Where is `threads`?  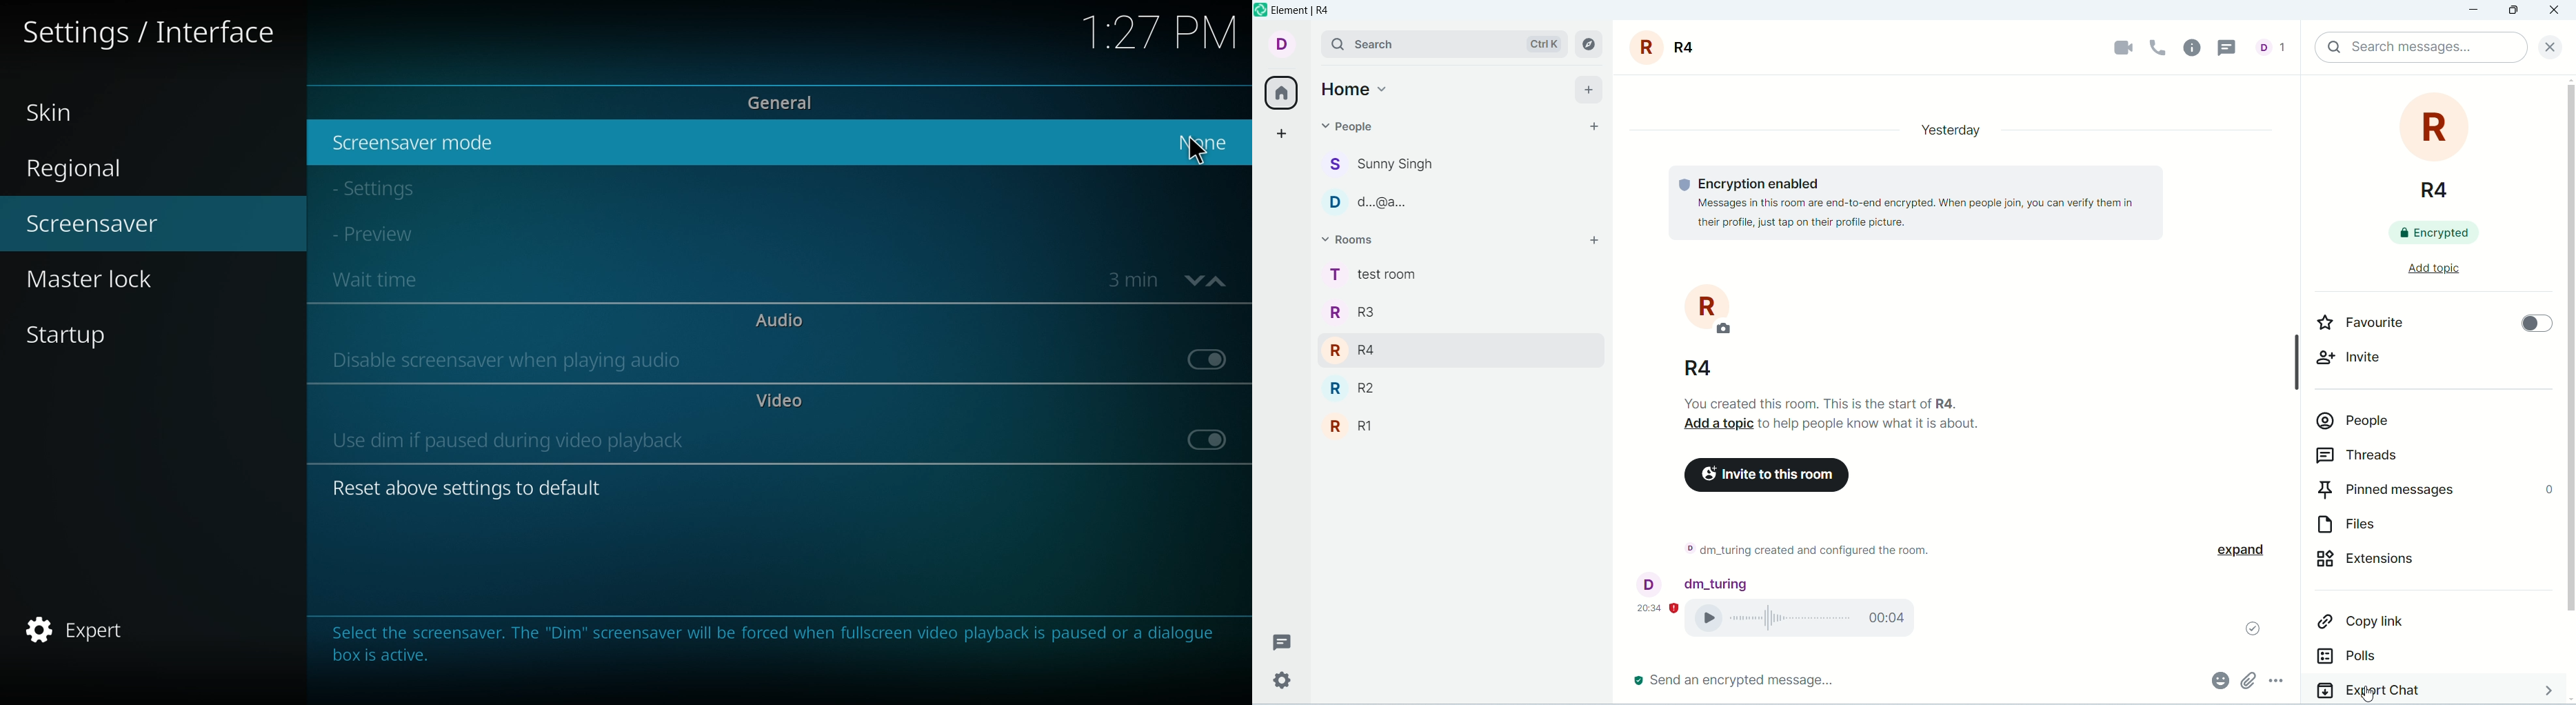
threads is located at coordinates (2232, 46).